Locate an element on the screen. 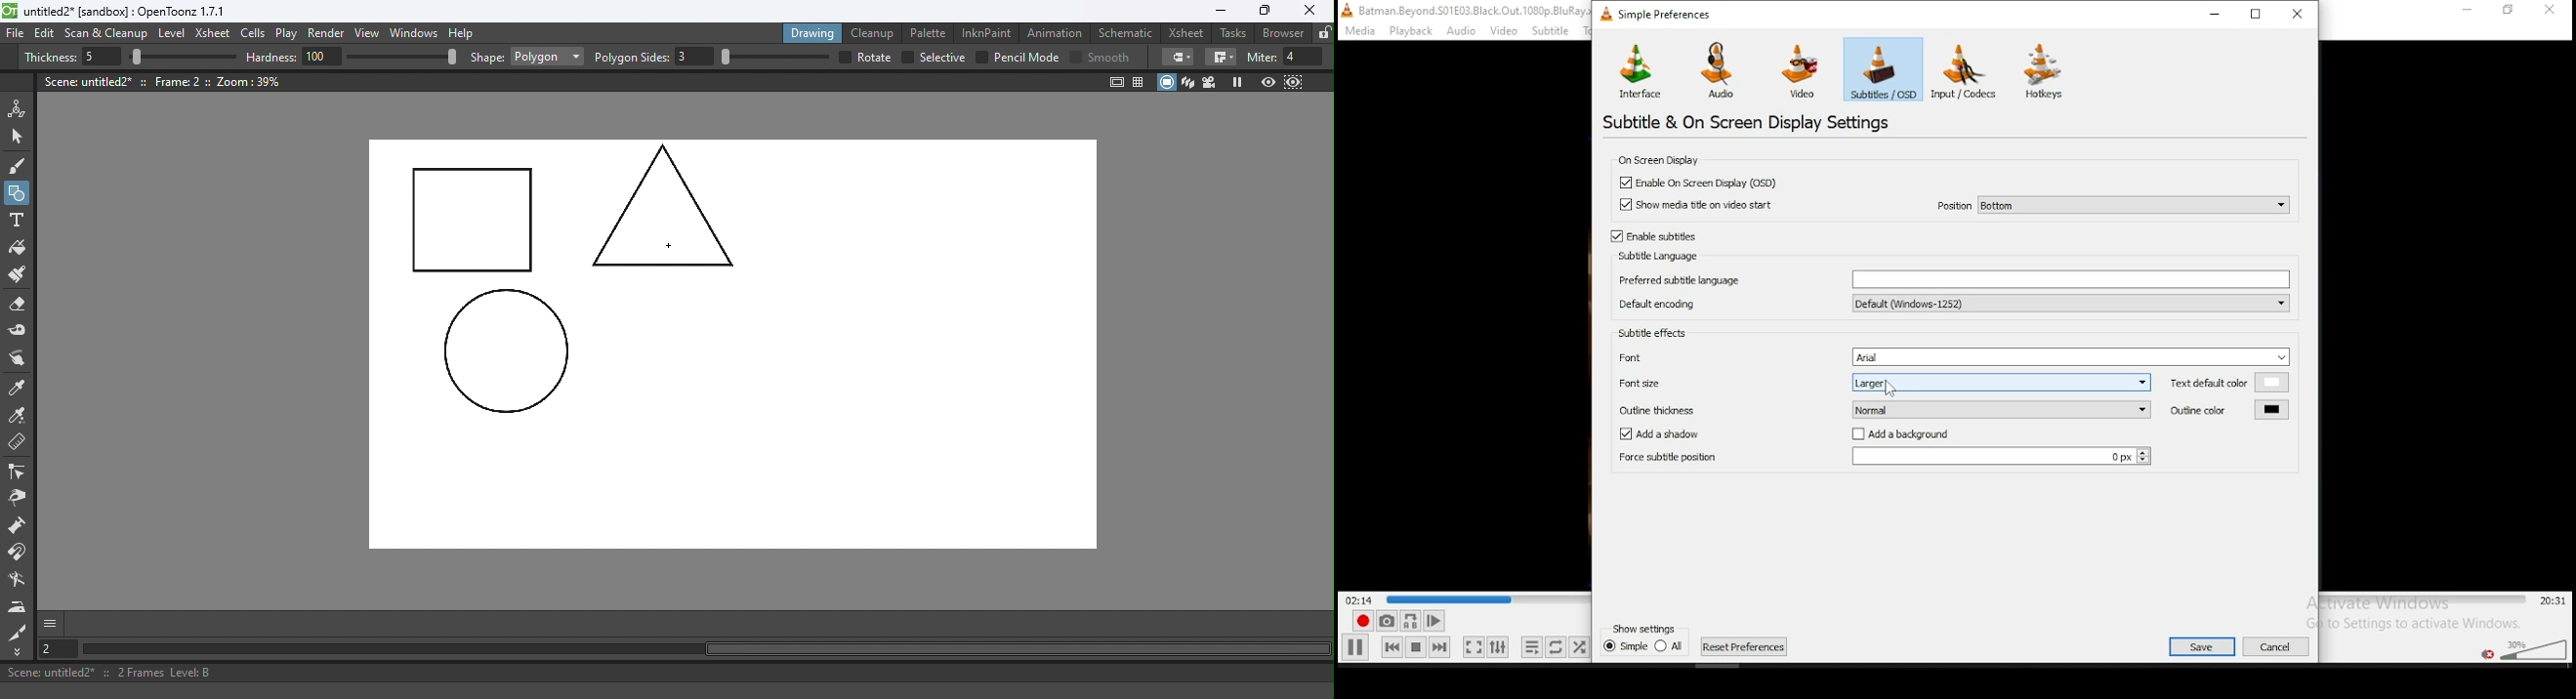  close window is located at coordinates (2300, 13).